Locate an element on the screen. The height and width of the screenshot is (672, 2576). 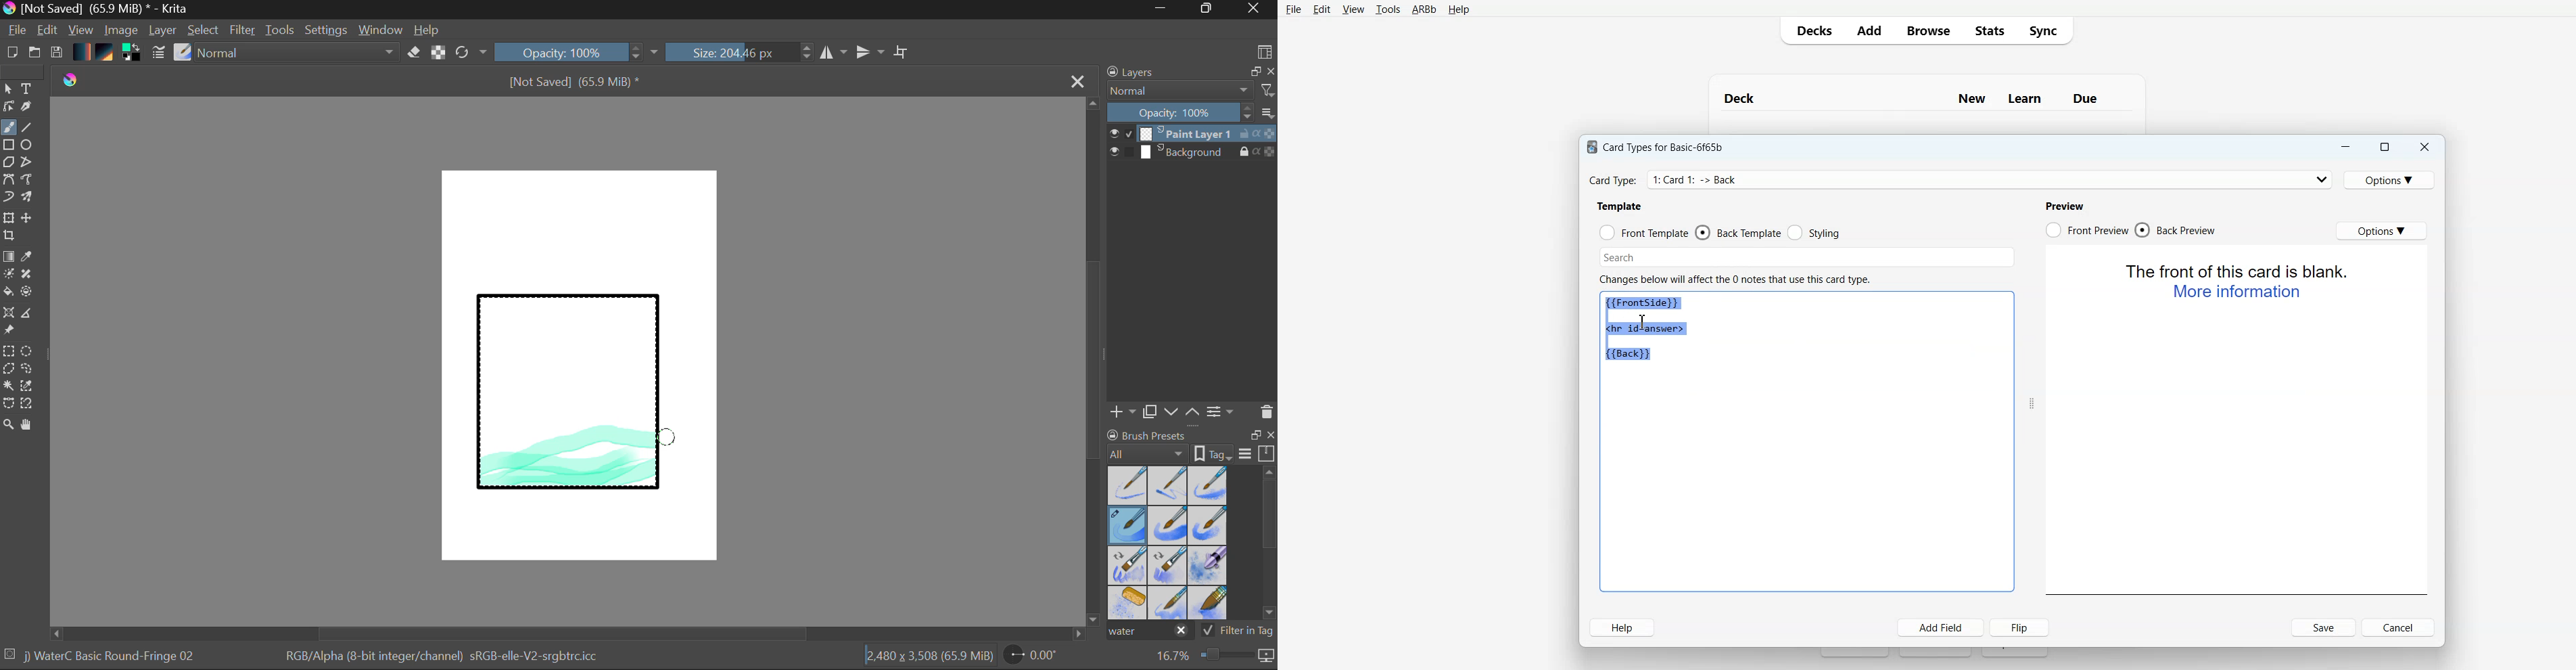
Text 4 is located at coordinates (2067, 204).